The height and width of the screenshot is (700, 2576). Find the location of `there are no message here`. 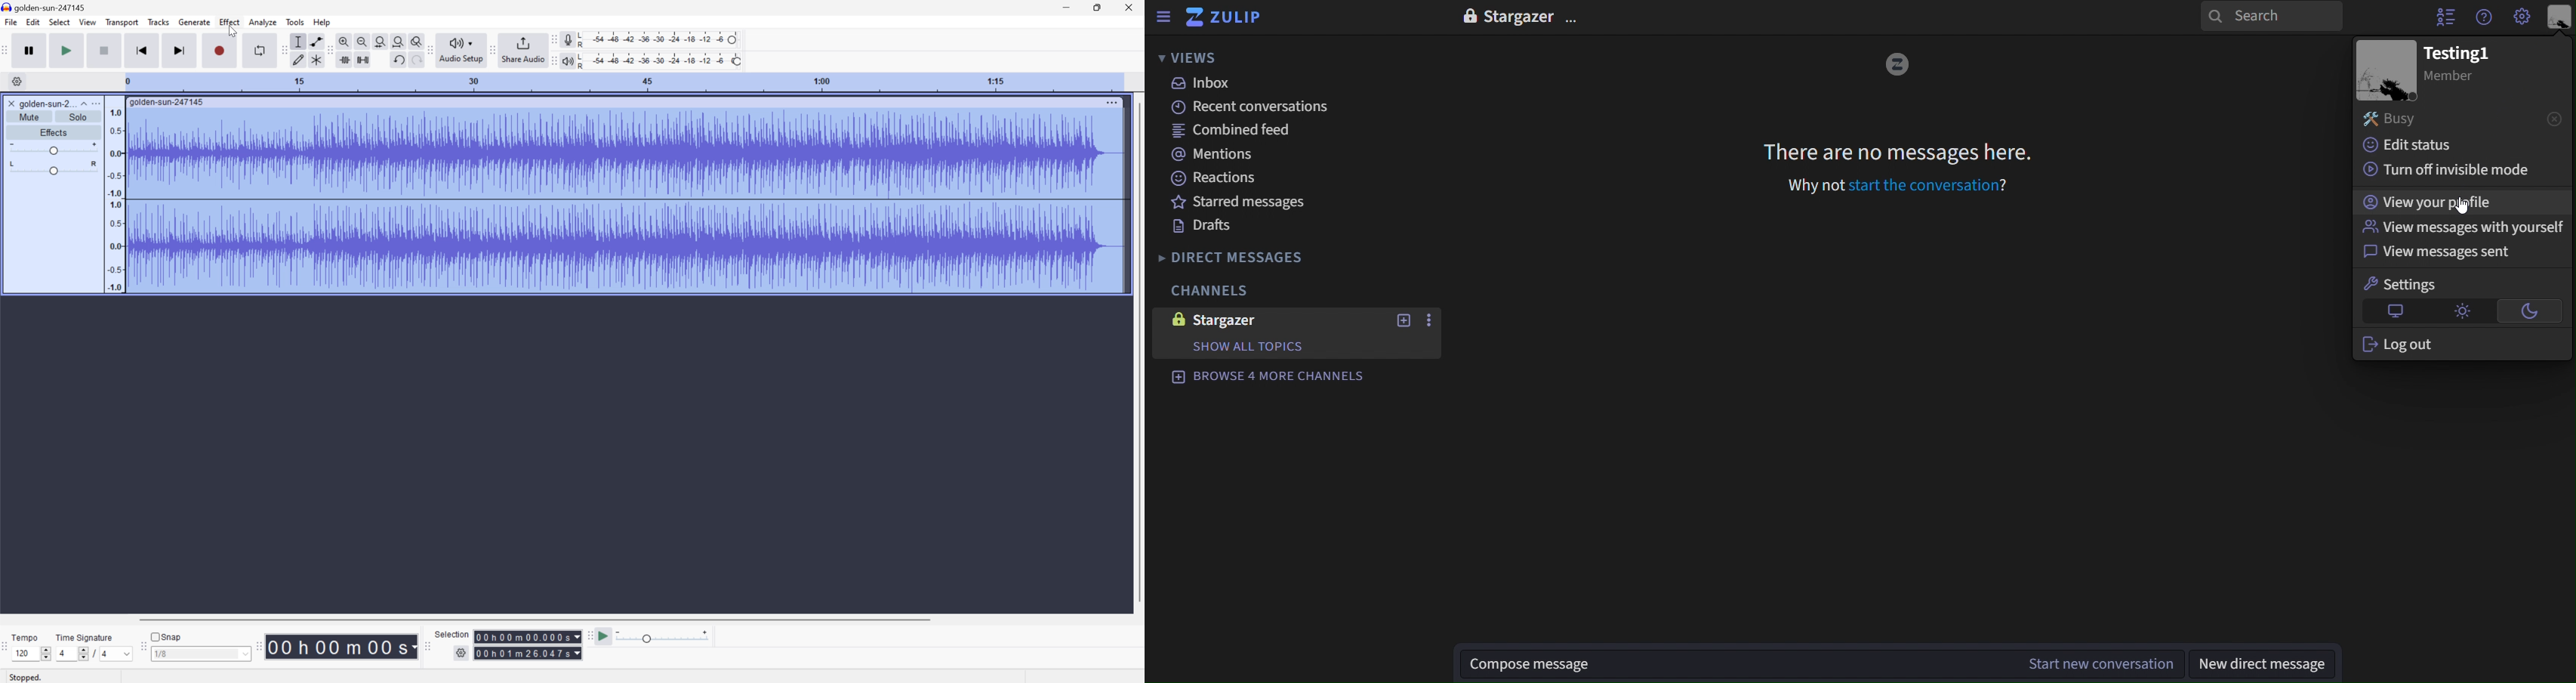

there are no message here is located at coordinates (1893, 152).